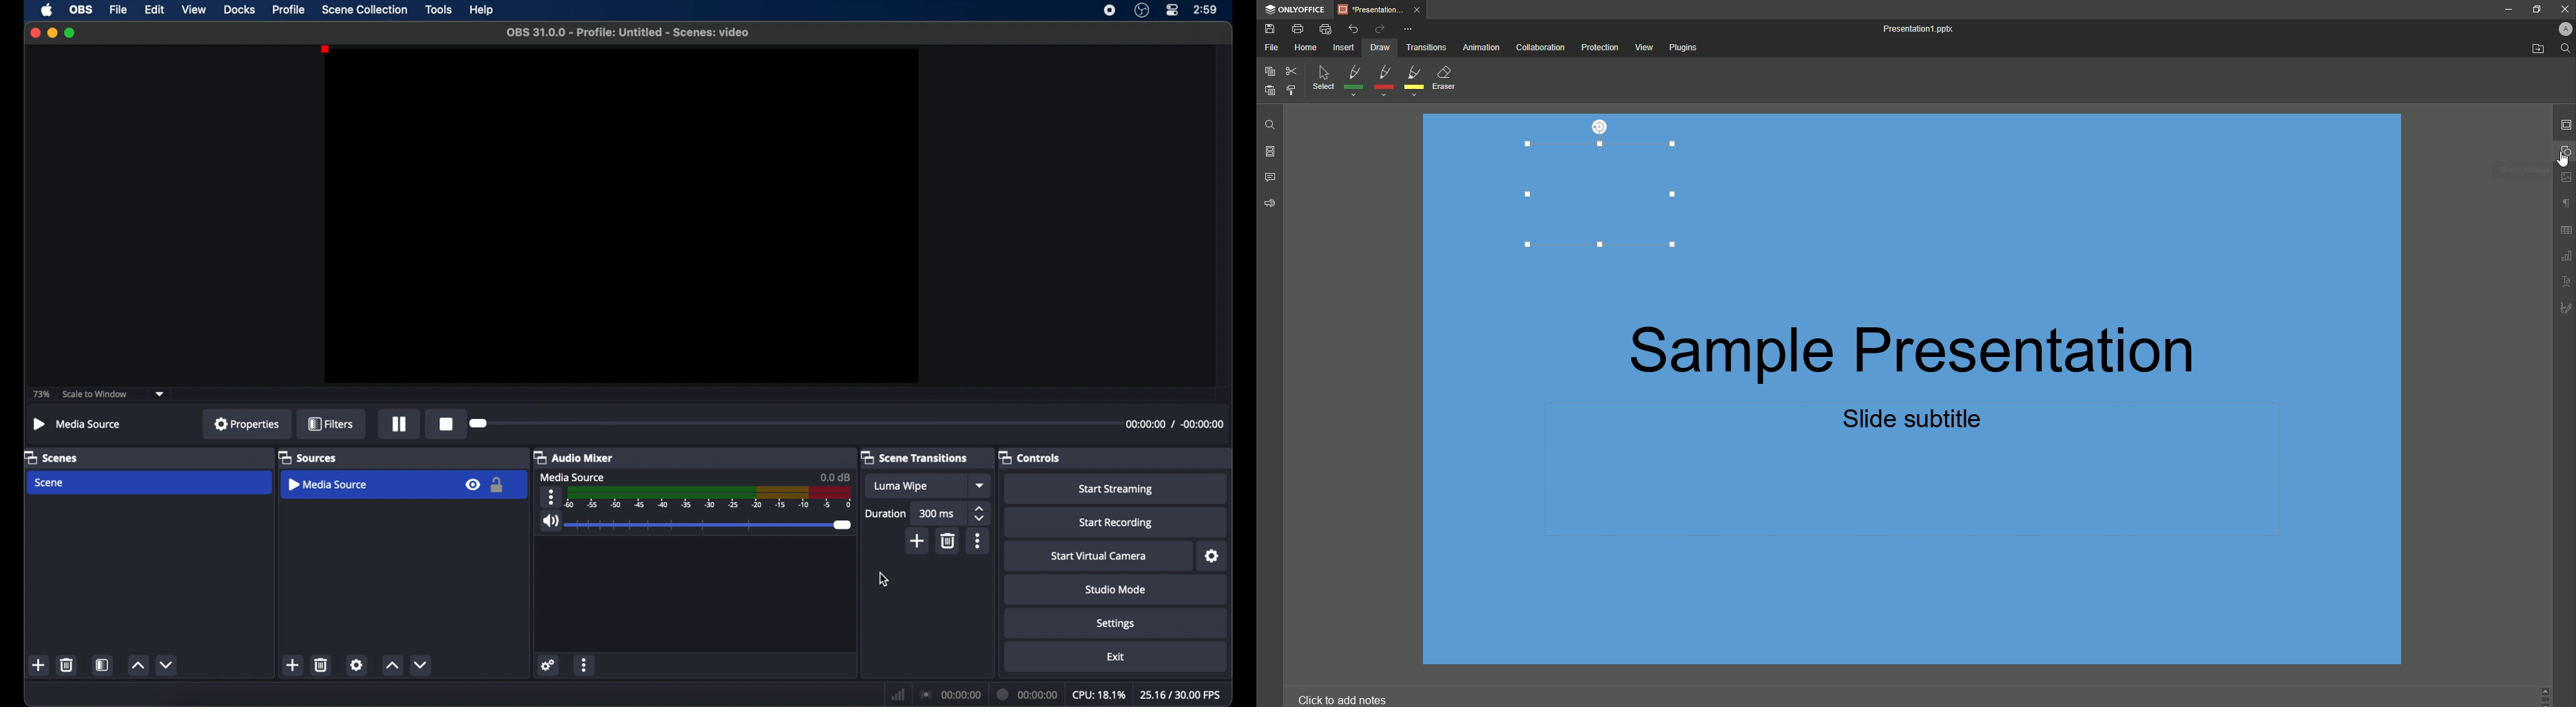 This screenshot has width=2576, height=728. Describe the element at coordinates (1291, 70) in the screenshot. I see `Cut` at that location.